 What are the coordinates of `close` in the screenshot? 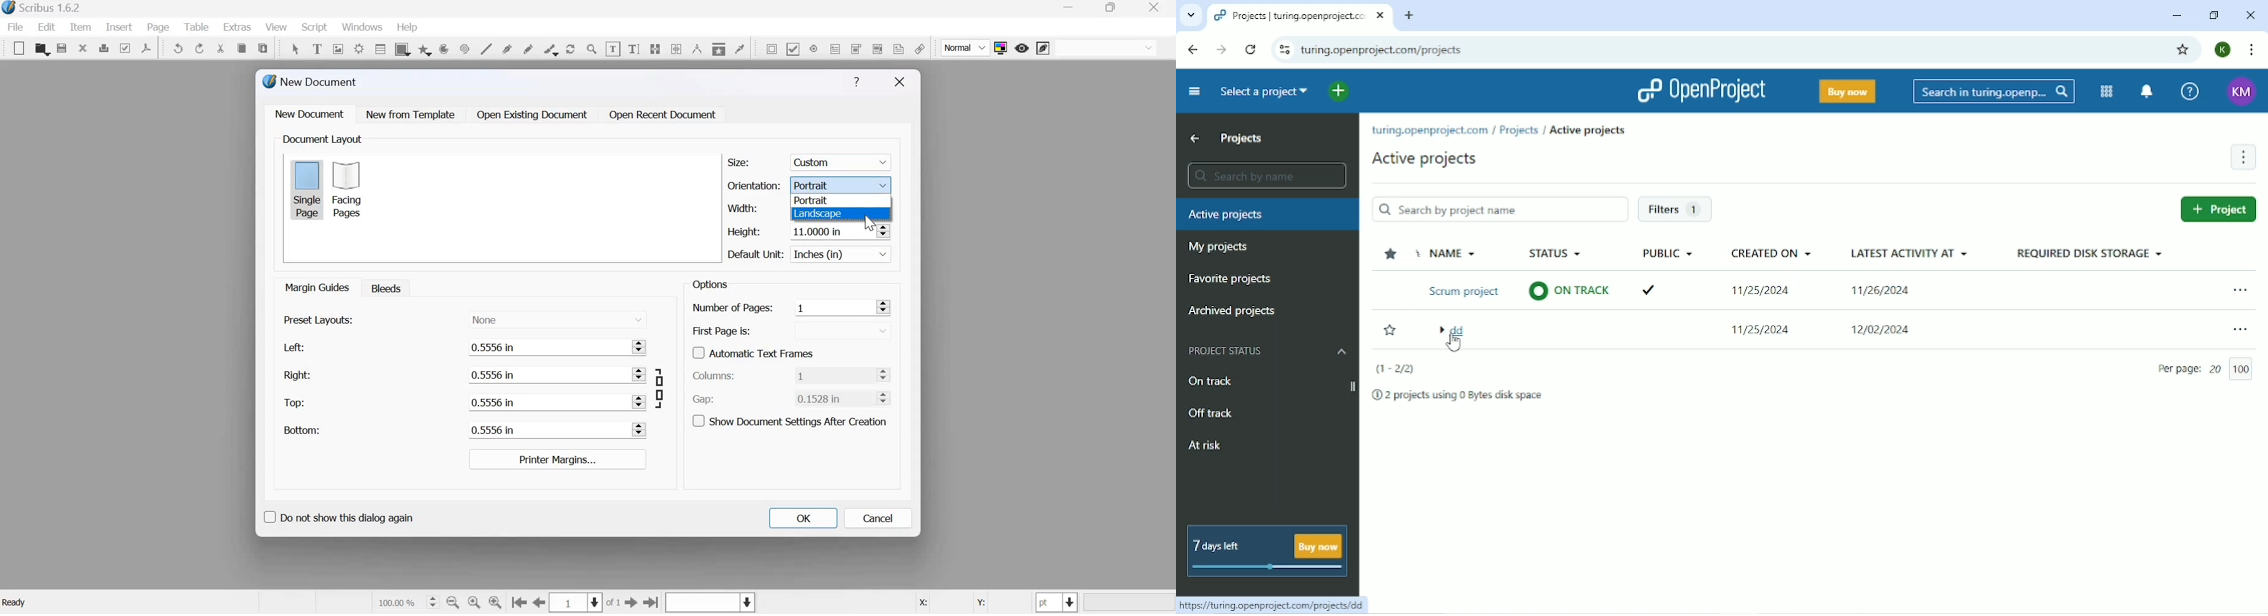 It's located at (1158, 7).